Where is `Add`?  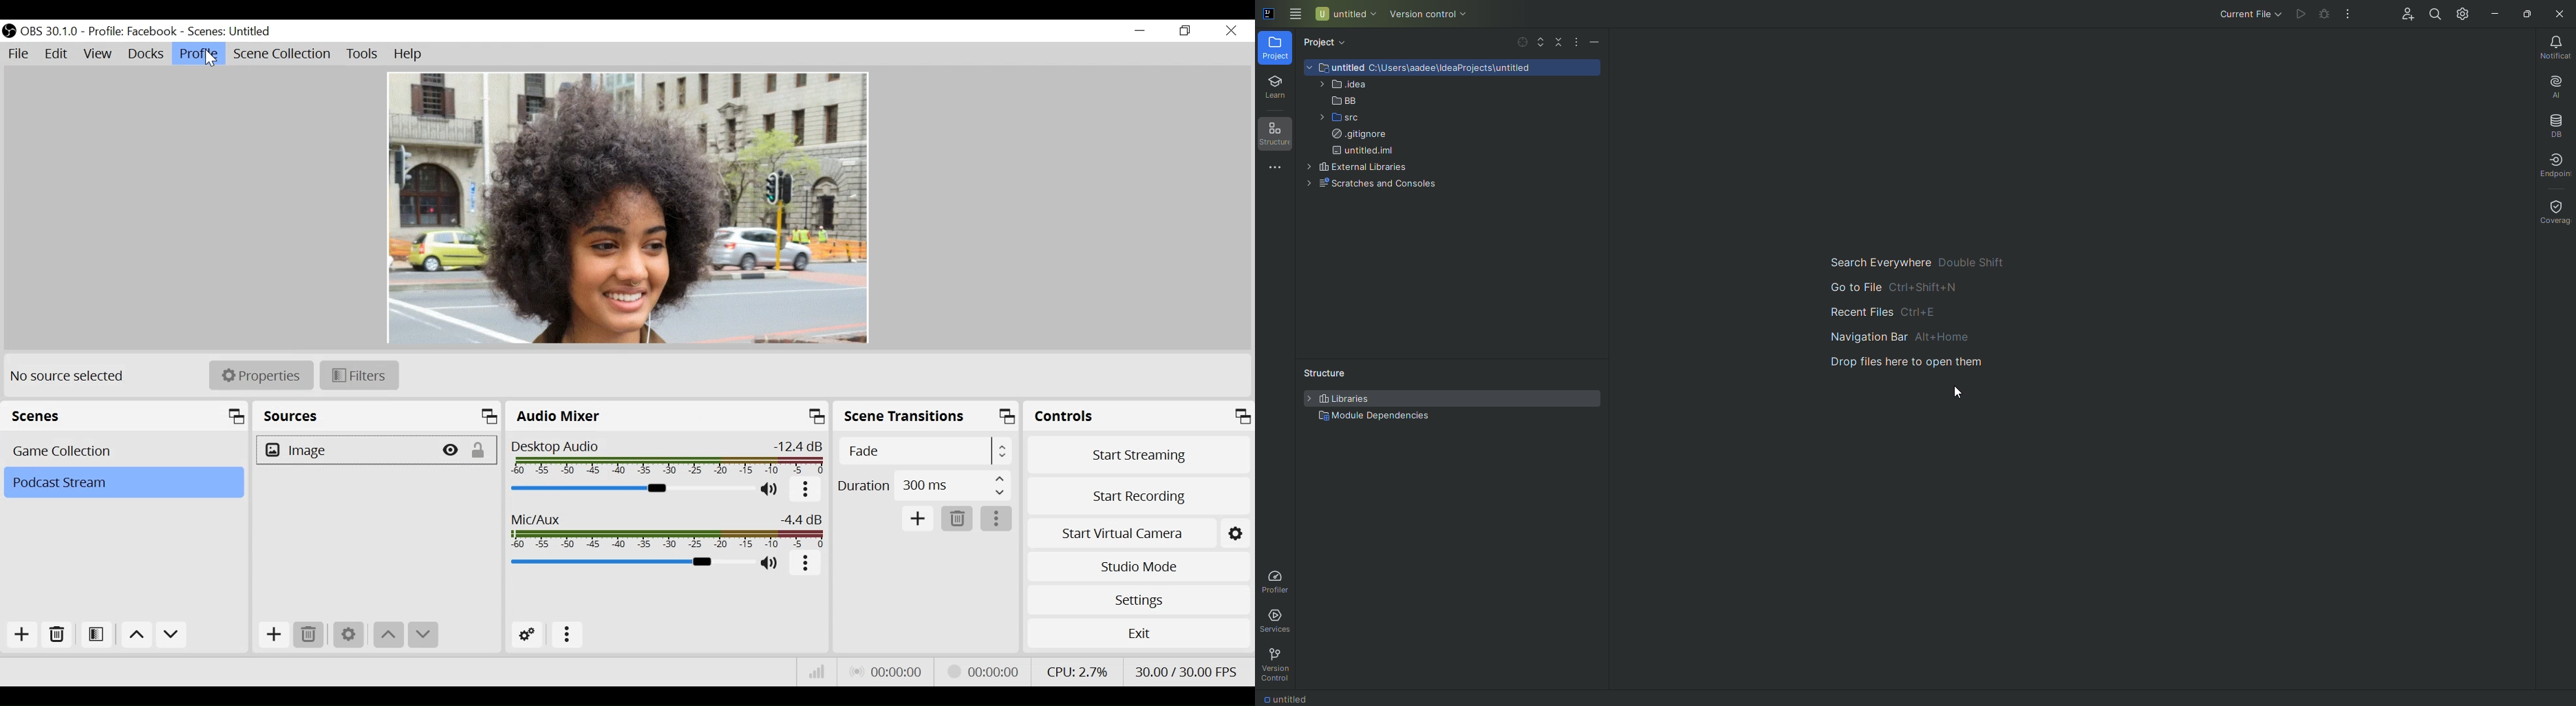
Add is located at coordinates (22, 635).